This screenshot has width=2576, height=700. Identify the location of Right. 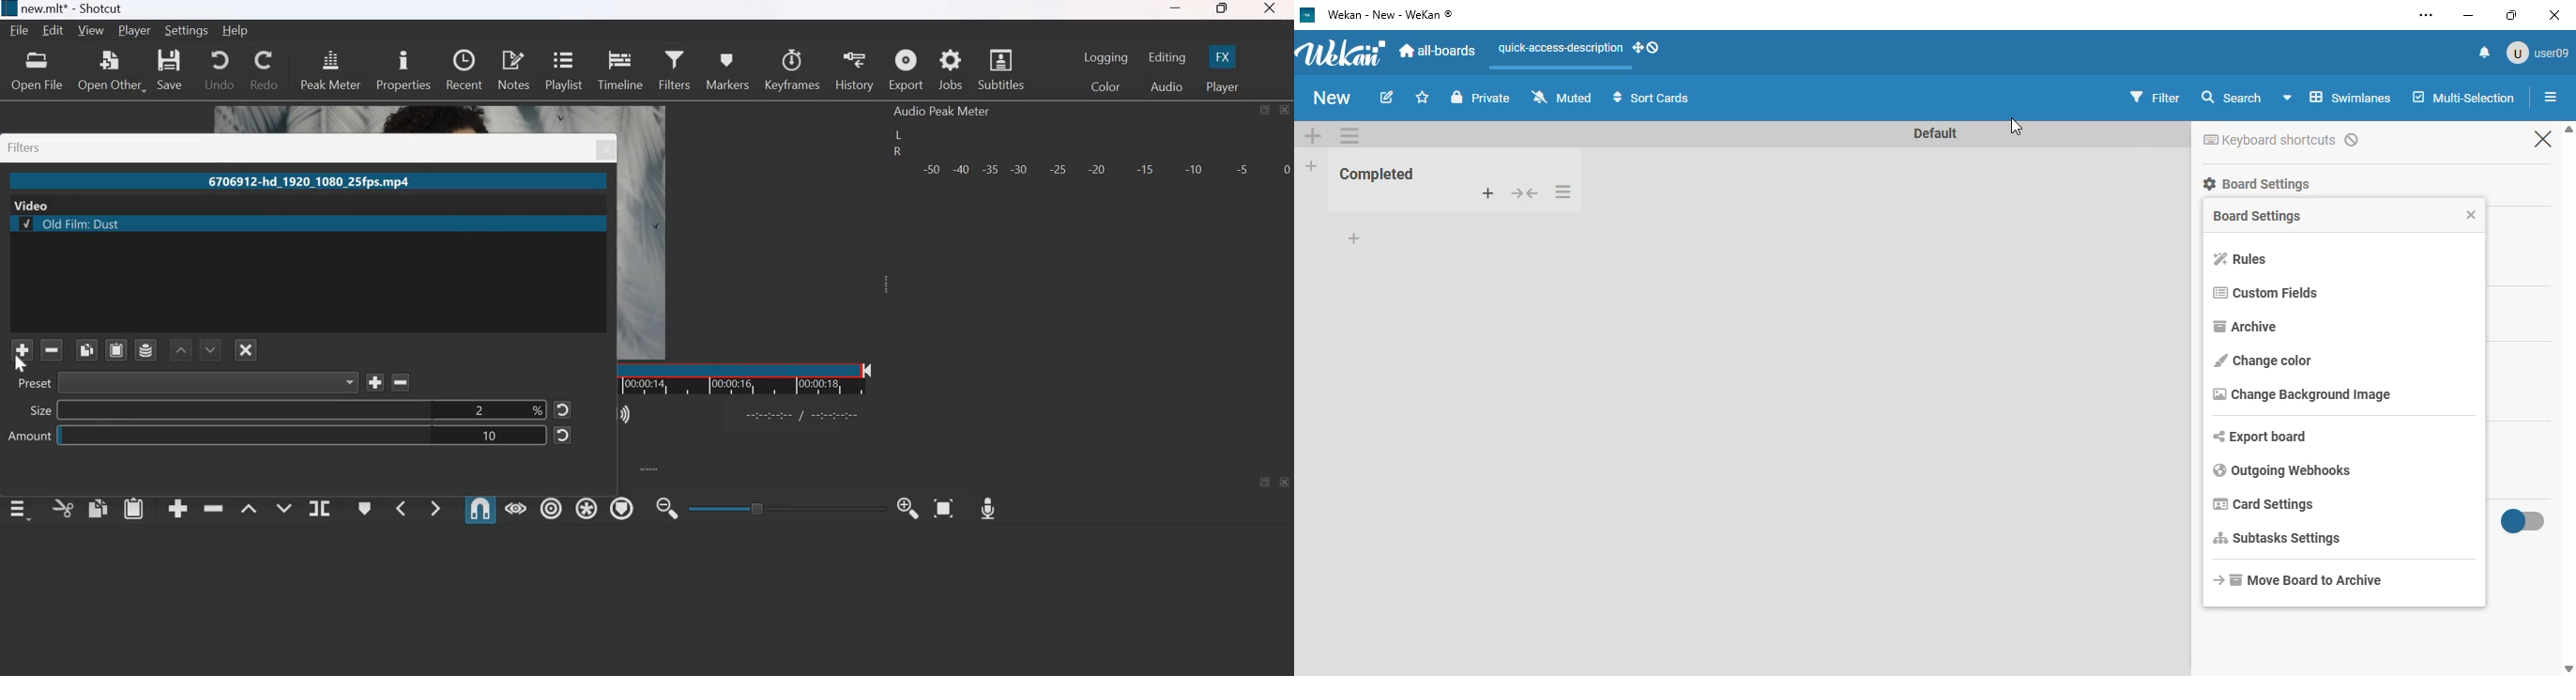
(896, 152).